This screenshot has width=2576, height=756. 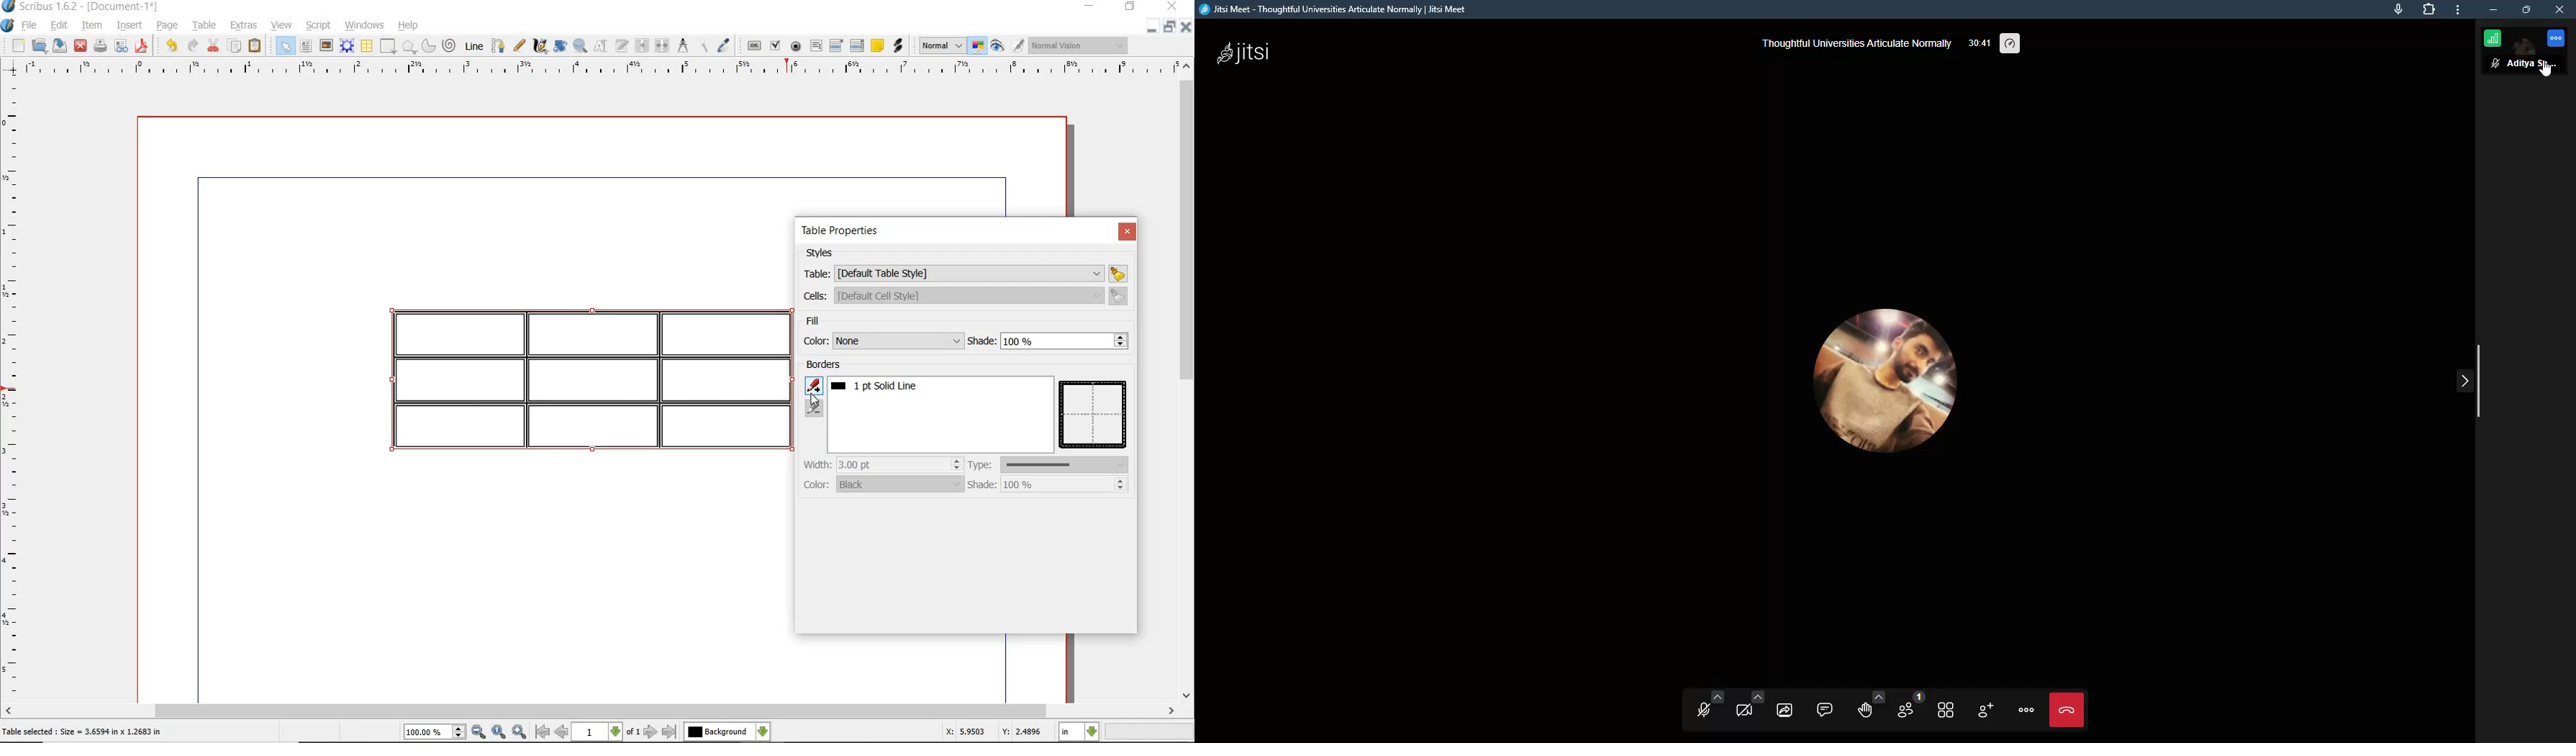 What do you see at coordinates (816, 46) in the screenshot?
I see `pdf text field` at bounding box center [816, 46].